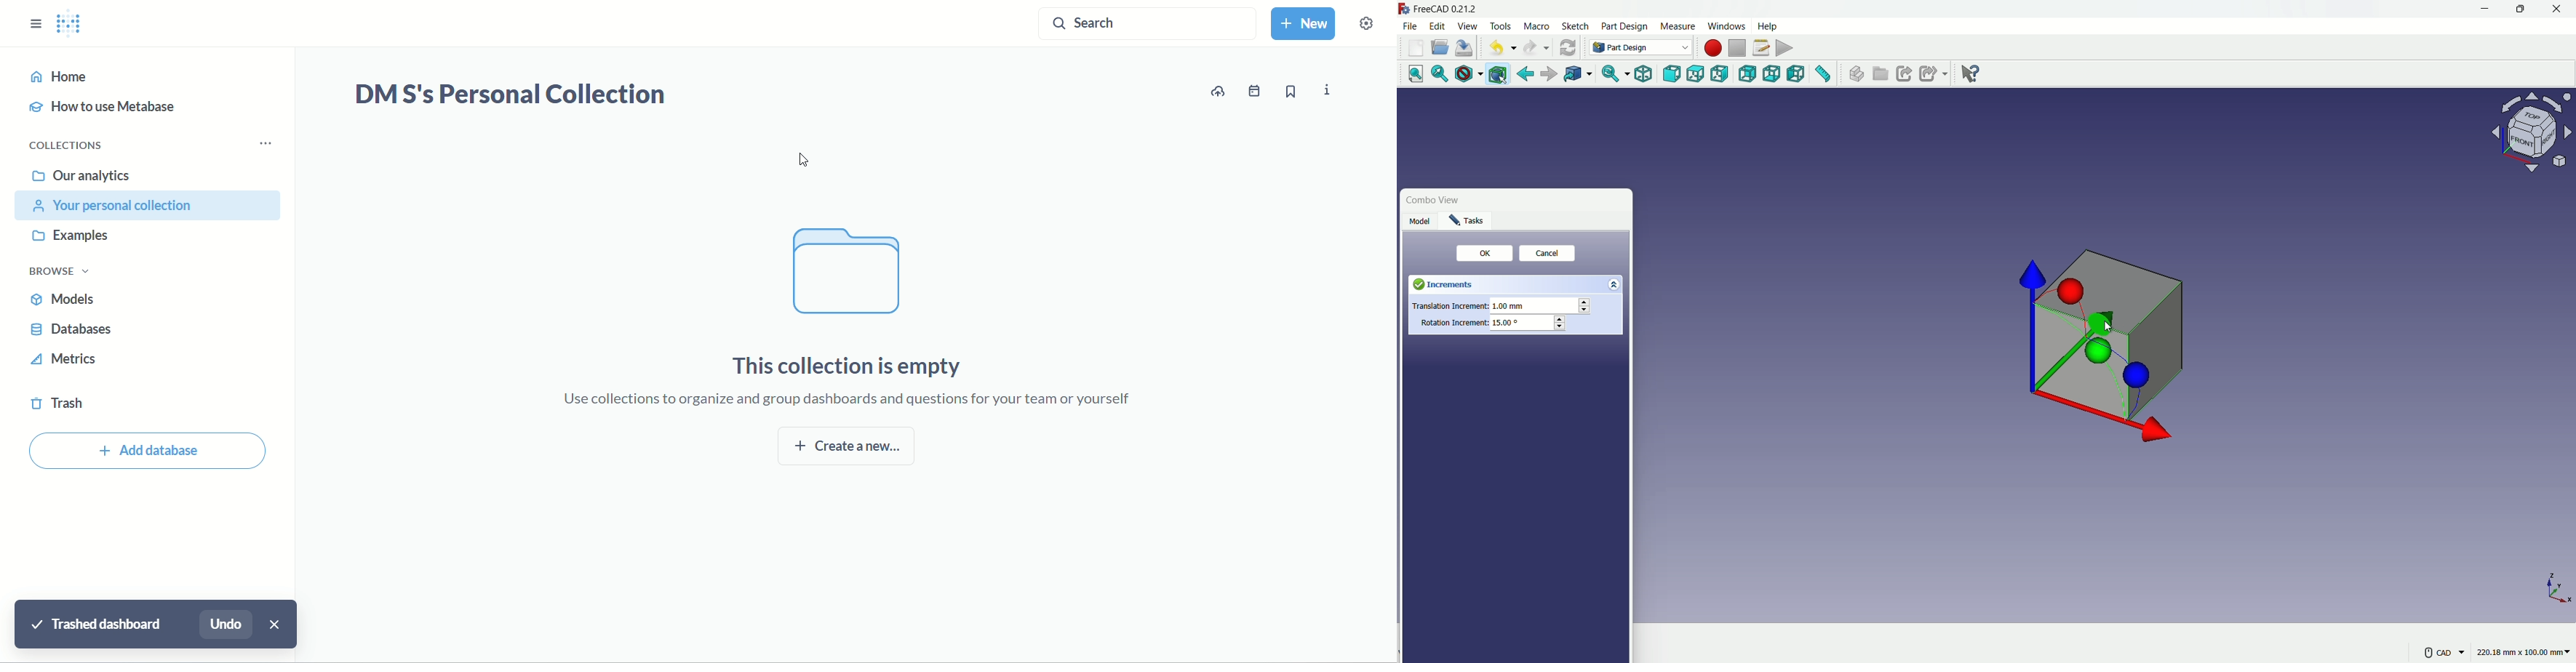  What do you see at coordinates (1410, 25) in the screenshot?
I see `file` at bounding box center [1410, 25].